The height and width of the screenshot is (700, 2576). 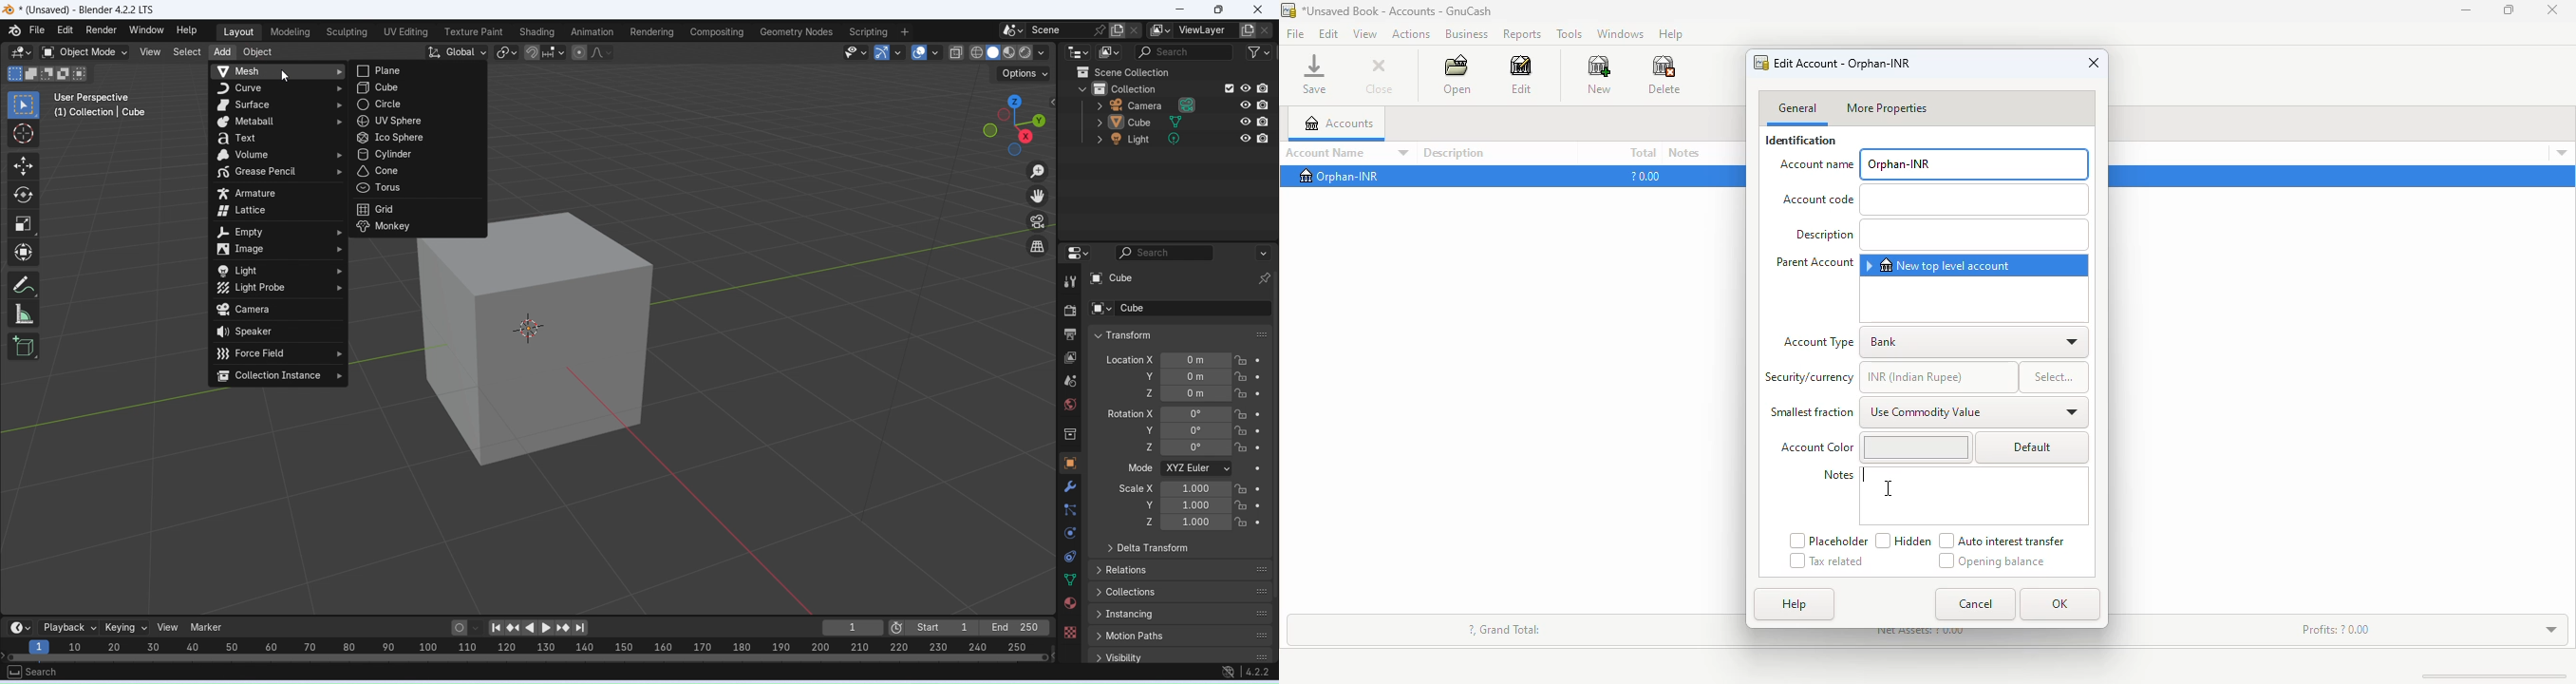 I want to click on actions, so click(x=1412, y=34).